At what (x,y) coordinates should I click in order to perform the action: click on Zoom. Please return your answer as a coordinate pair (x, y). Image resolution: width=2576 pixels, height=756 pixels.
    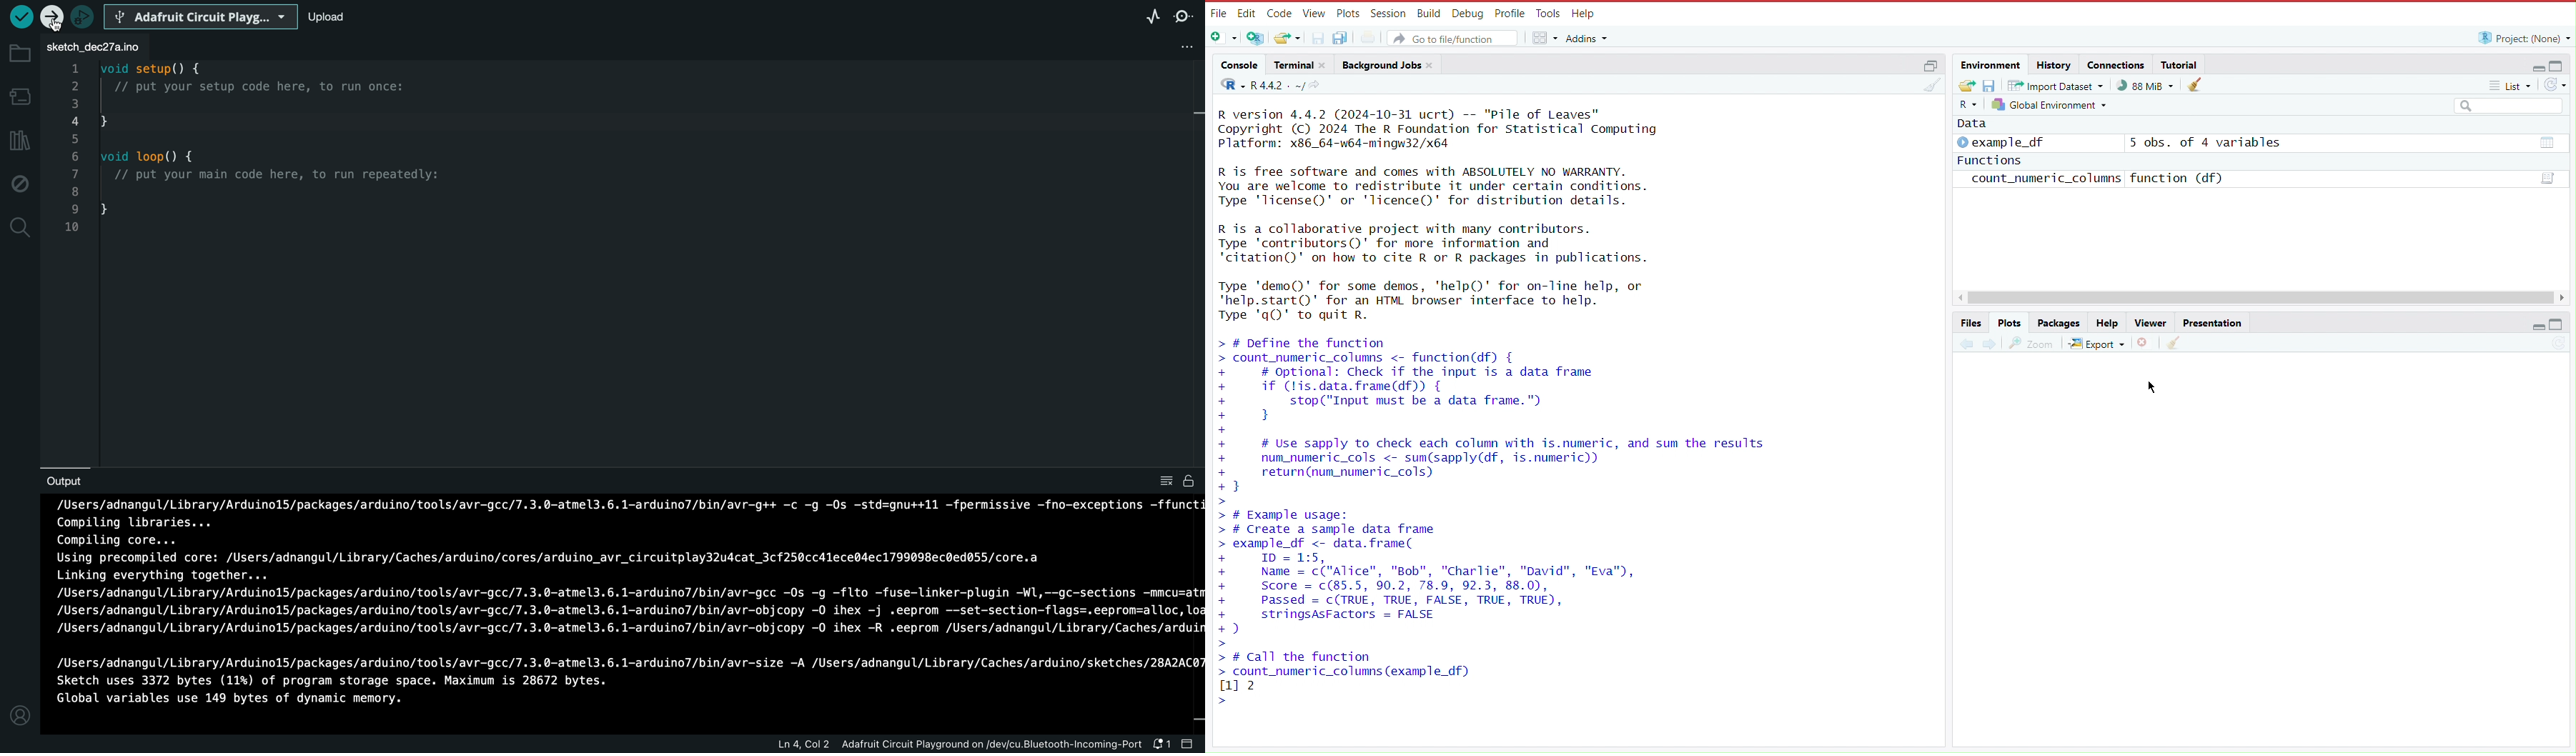
    Looking at the image, I should click on (2032, 341).